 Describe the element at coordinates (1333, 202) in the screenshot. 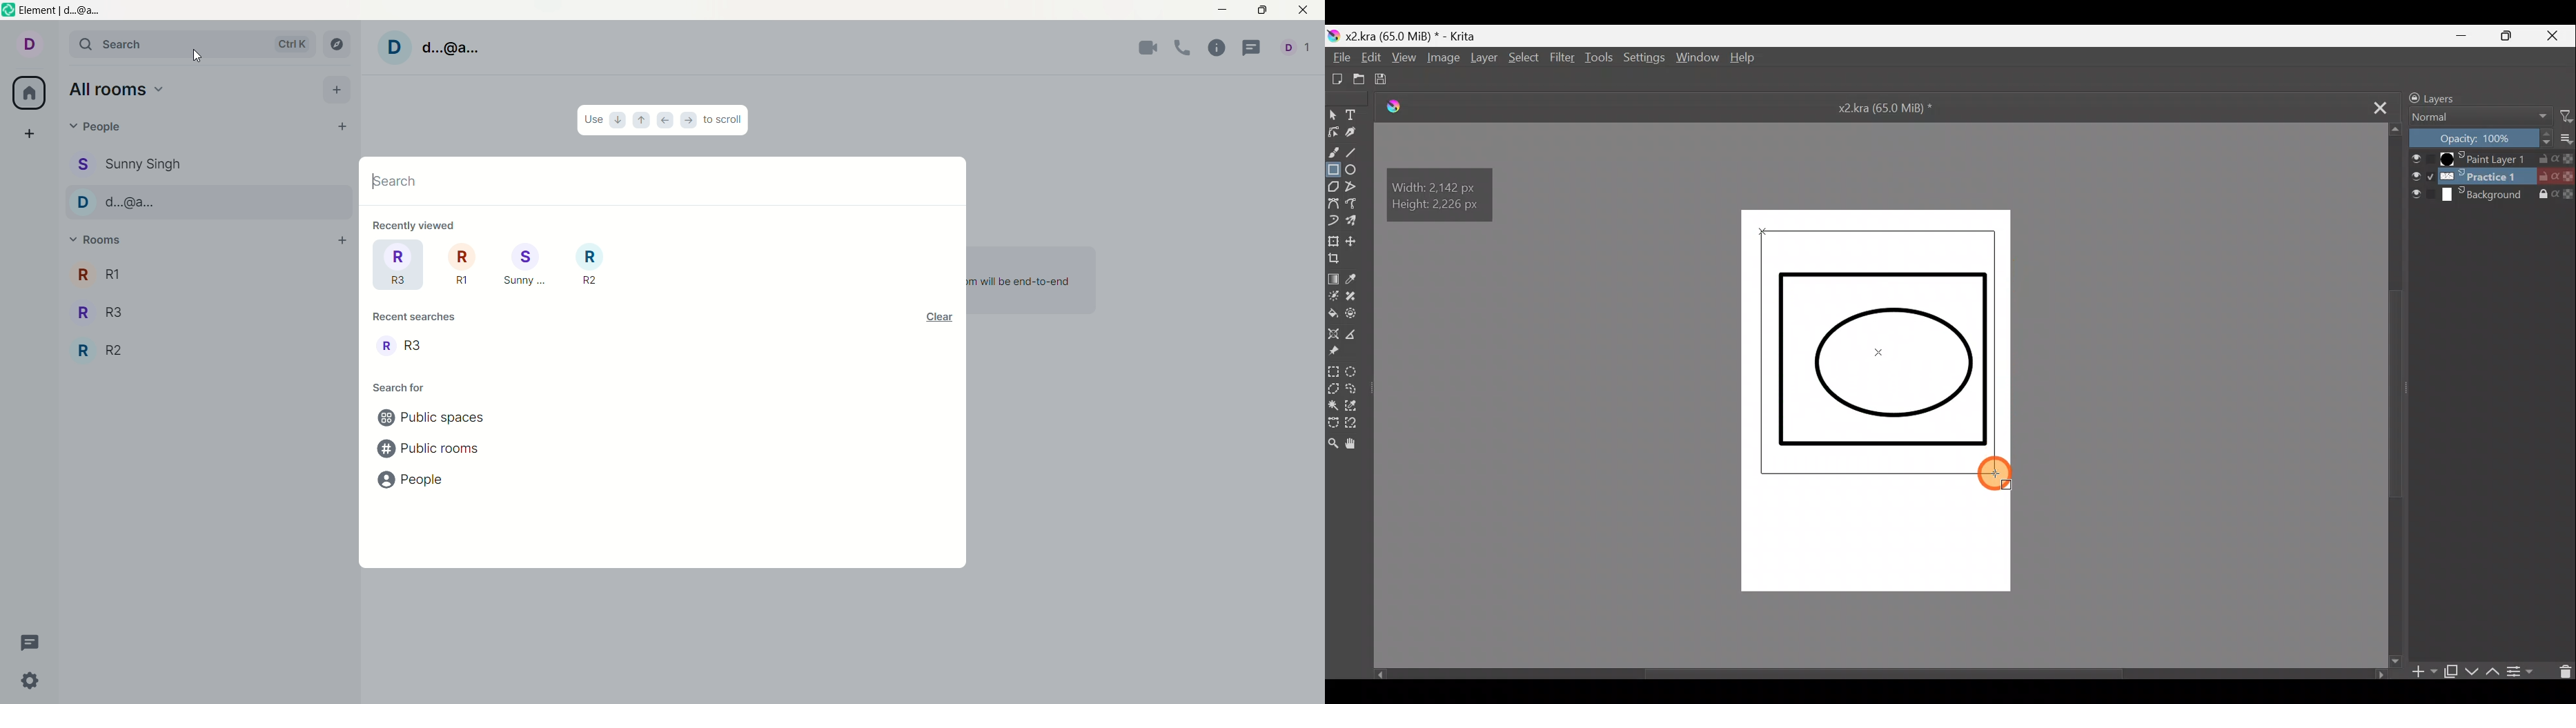

I see `Bezier curve tool` at that location.